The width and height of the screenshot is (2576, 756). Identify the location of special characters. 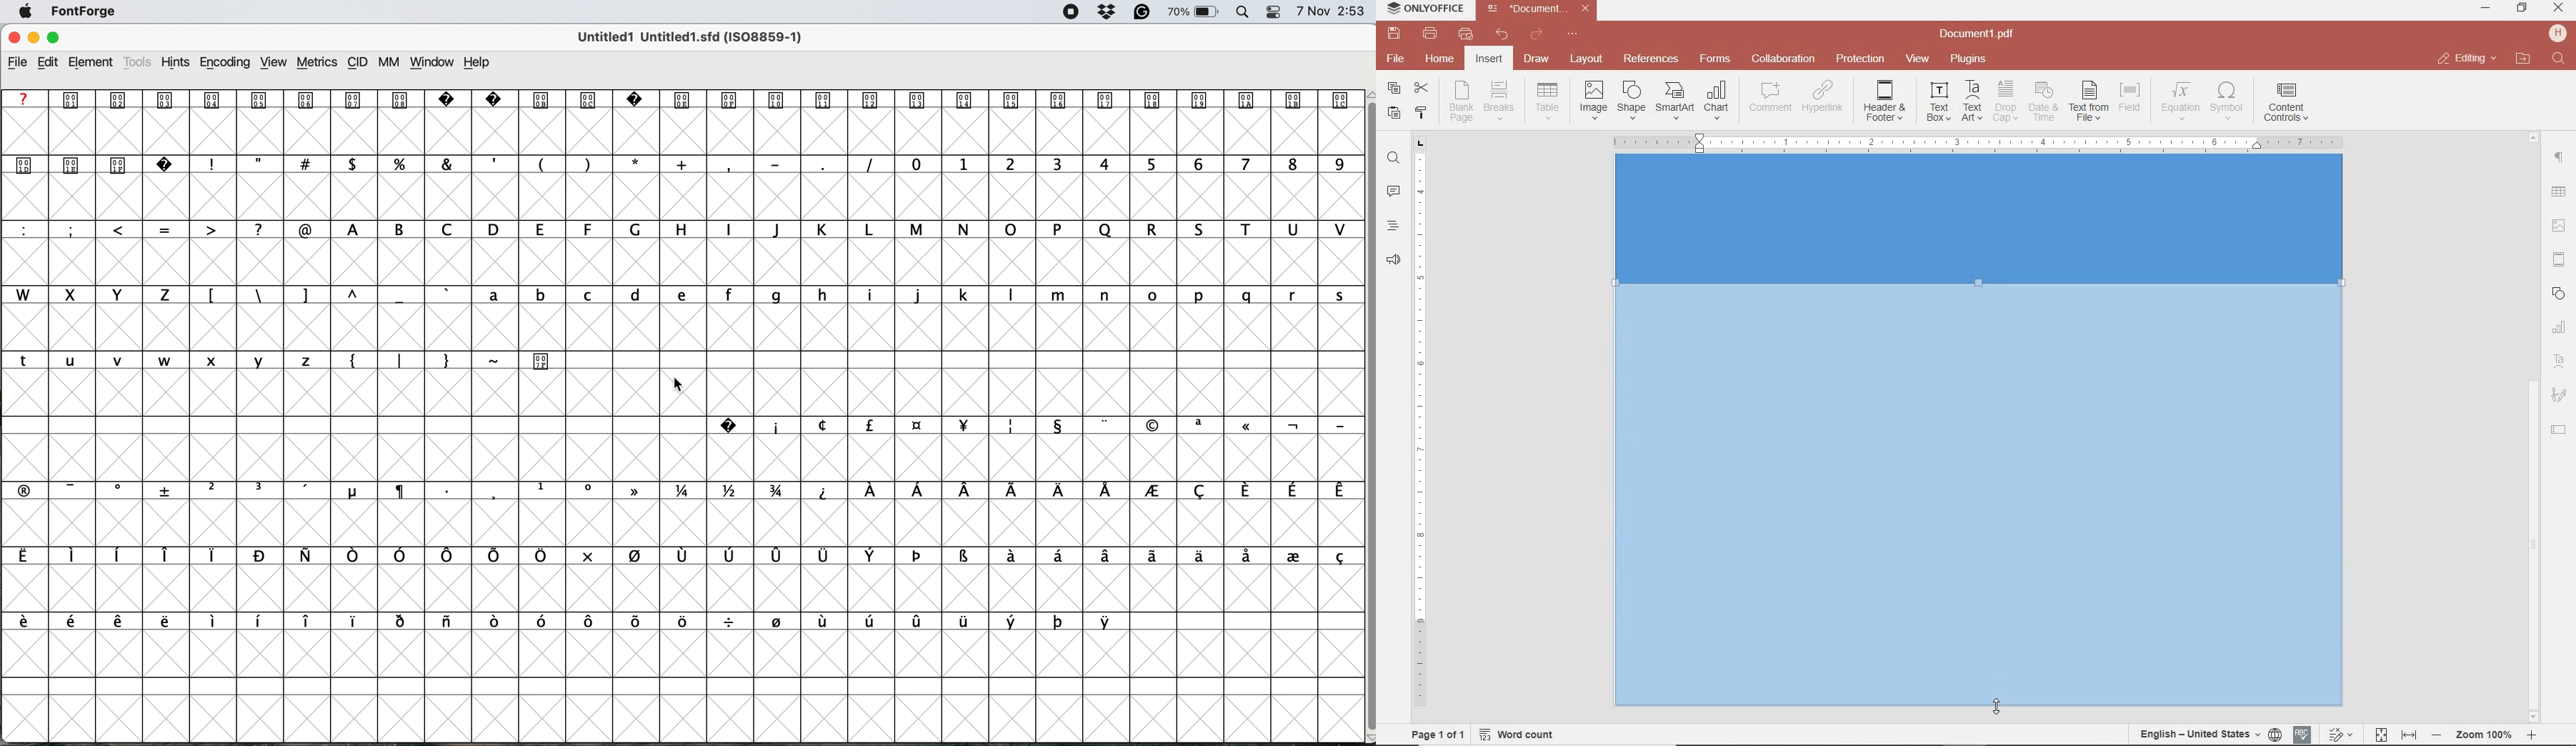
(681, 556).